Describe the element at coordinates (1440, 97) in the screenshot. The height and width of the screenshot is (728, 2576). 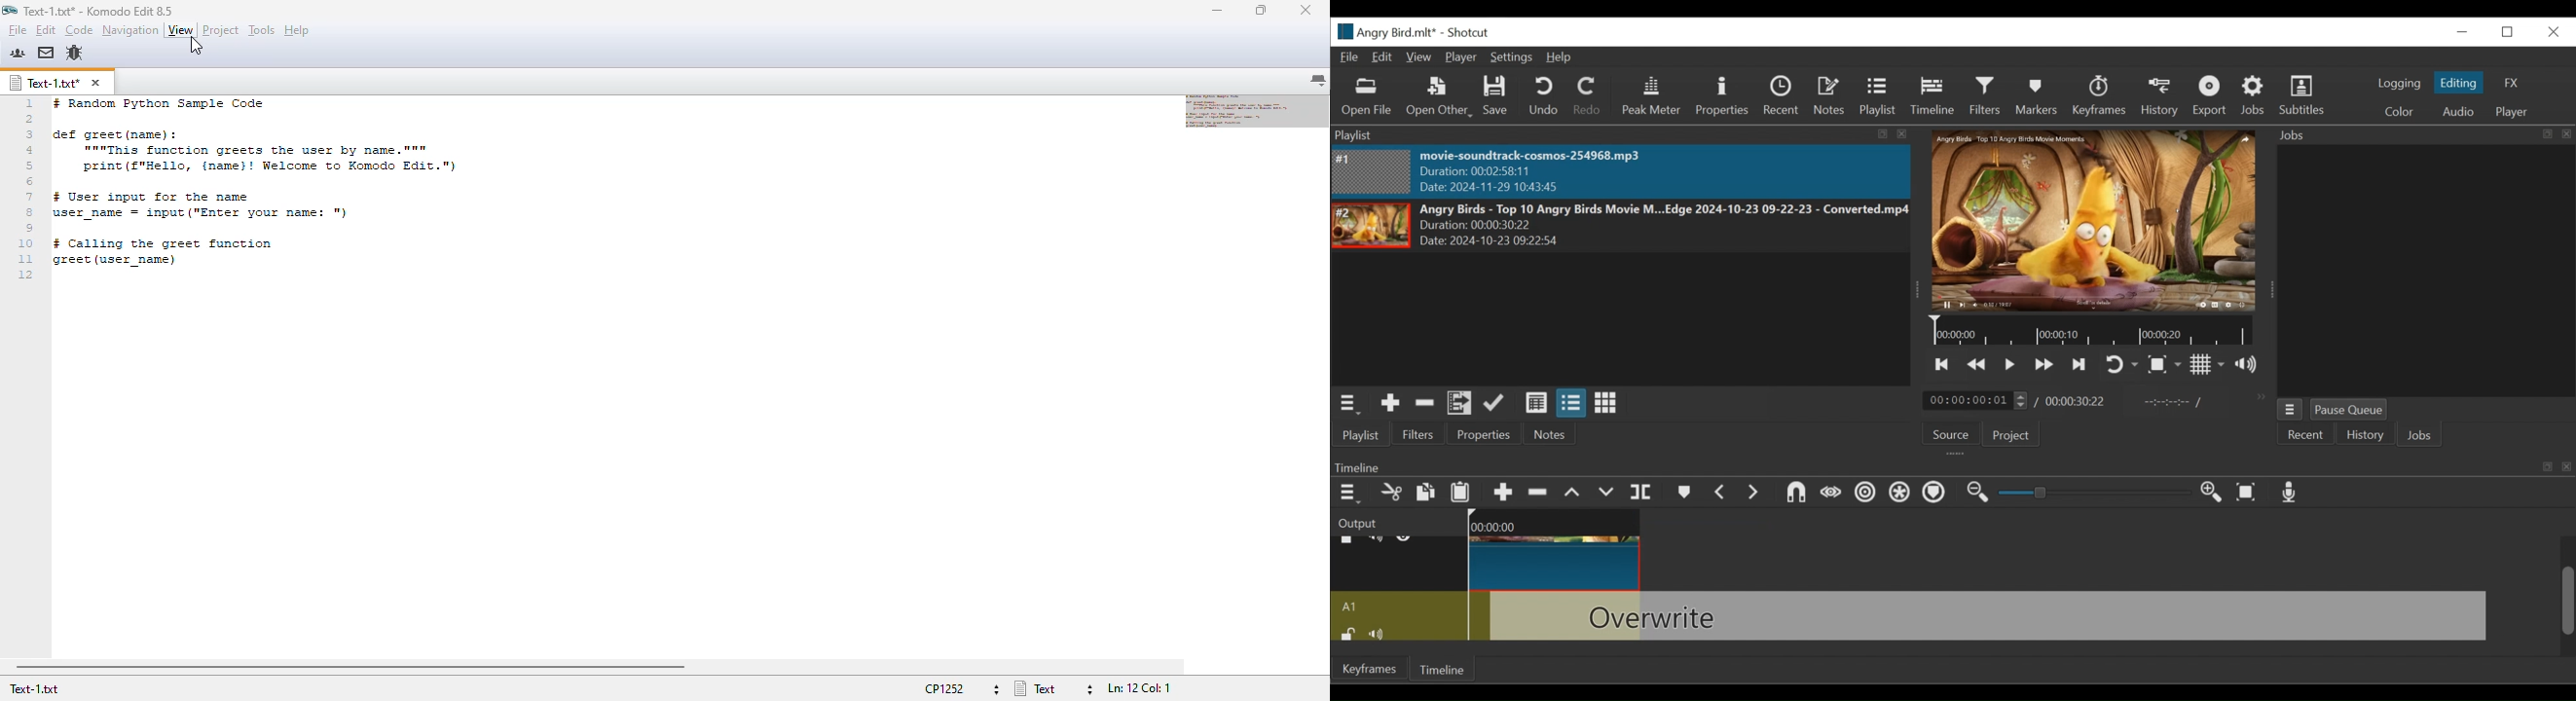
I see `Open Other` at that location.